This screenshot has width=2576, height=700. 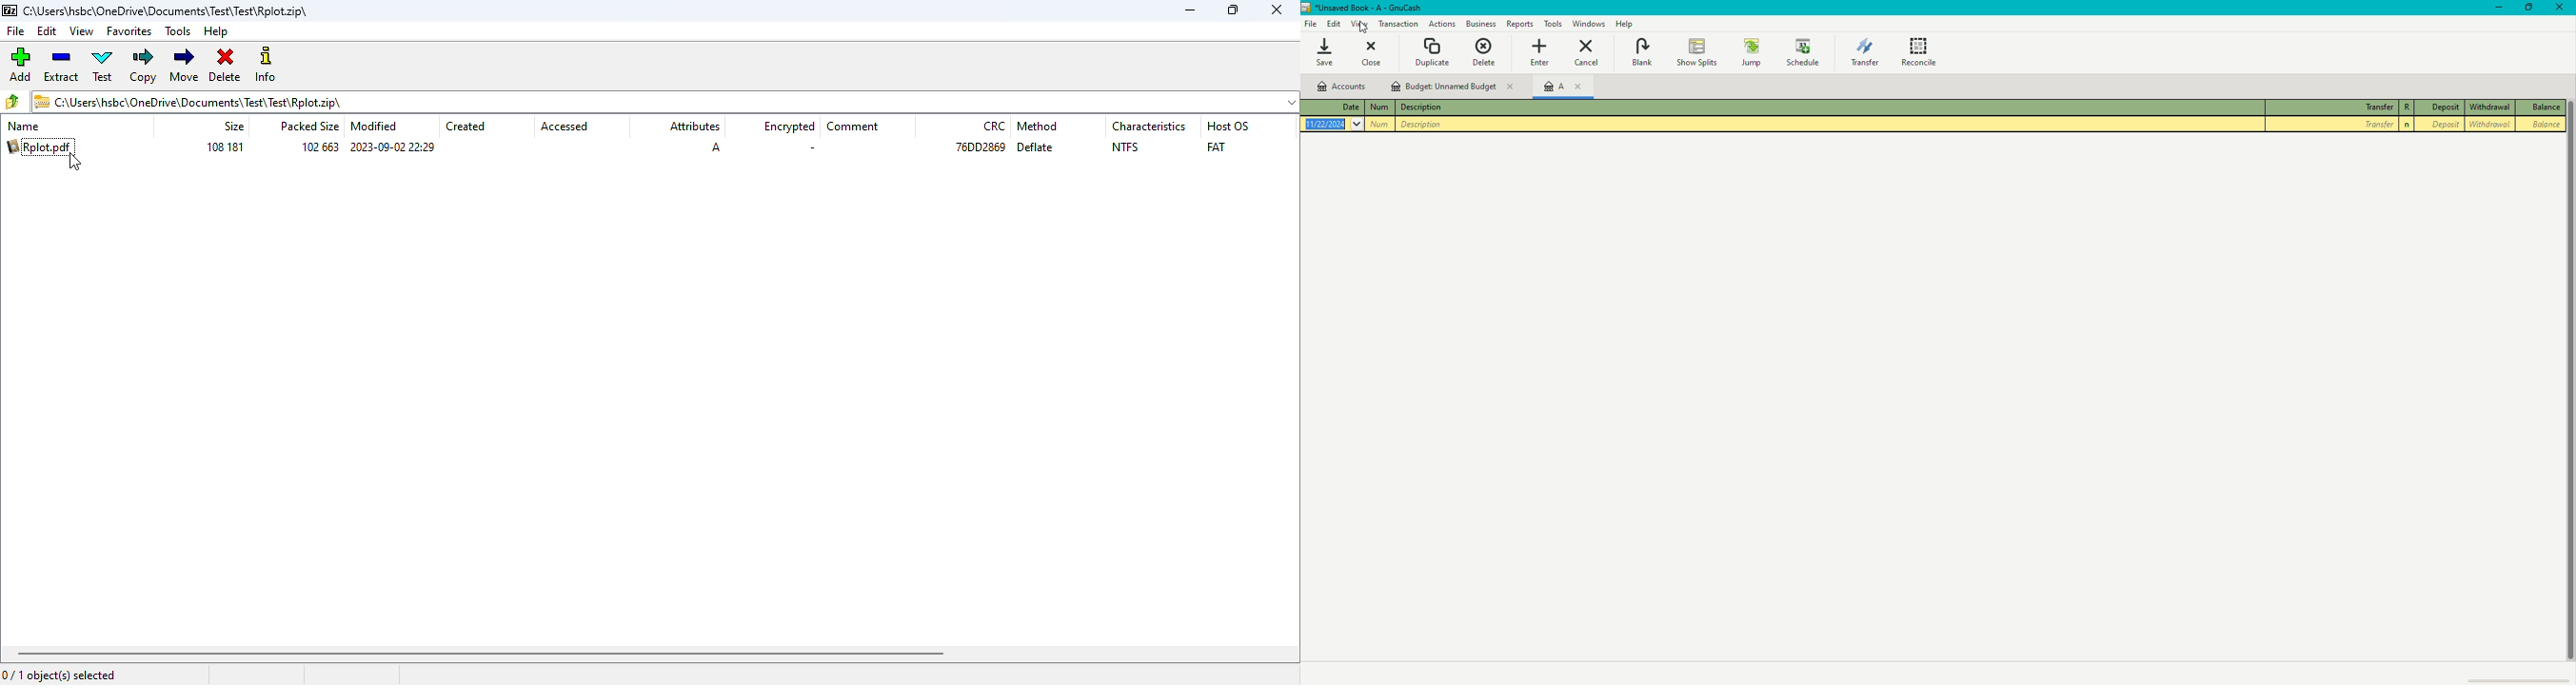 I want to click on Accounts, so click(x=1343, y=86).